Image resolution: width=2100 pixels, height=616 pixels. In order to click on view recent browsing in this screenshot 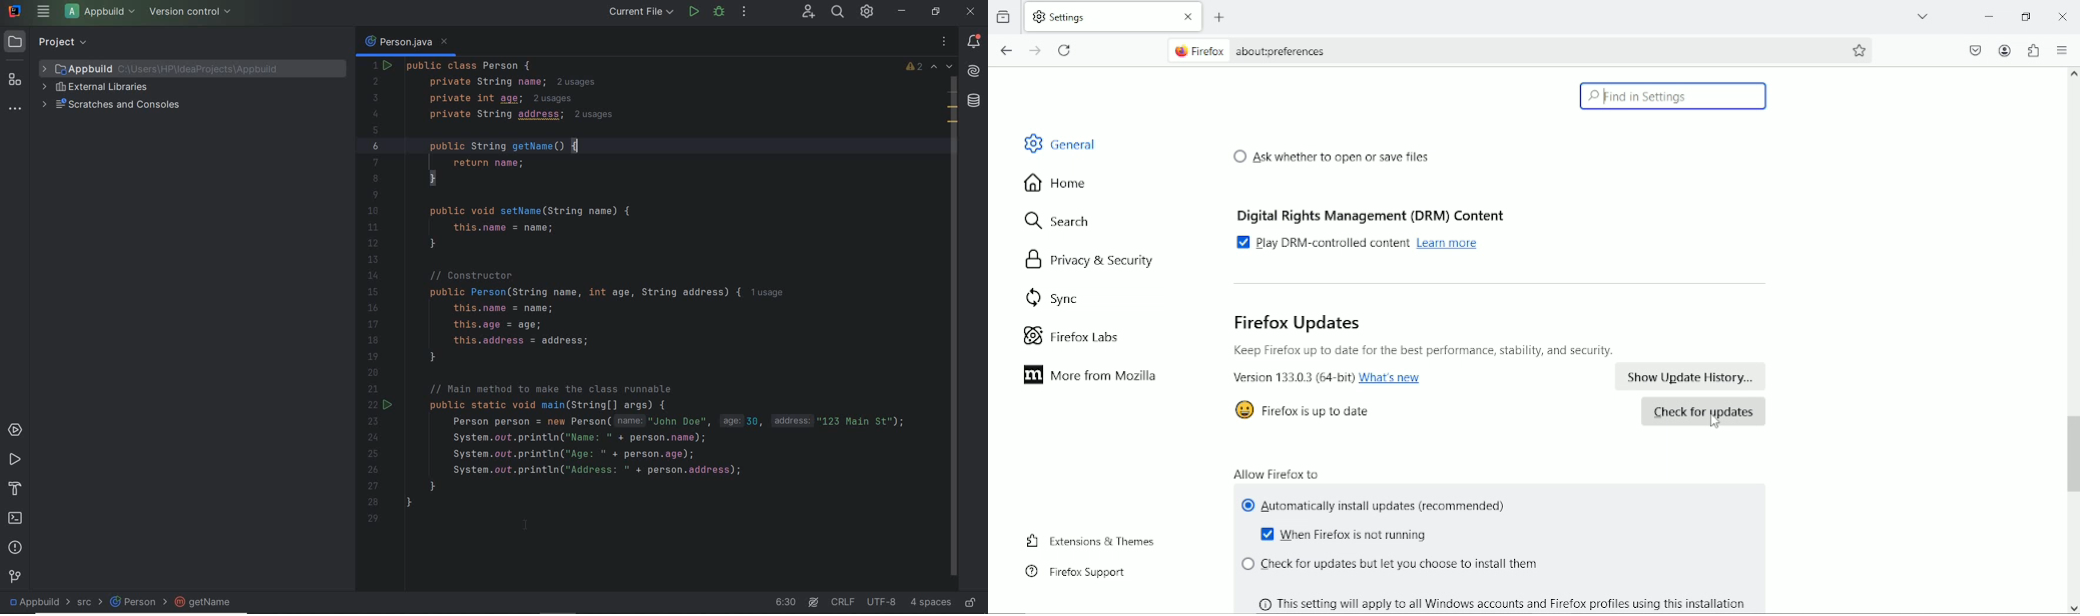, I will do `click(1005, 18)`.